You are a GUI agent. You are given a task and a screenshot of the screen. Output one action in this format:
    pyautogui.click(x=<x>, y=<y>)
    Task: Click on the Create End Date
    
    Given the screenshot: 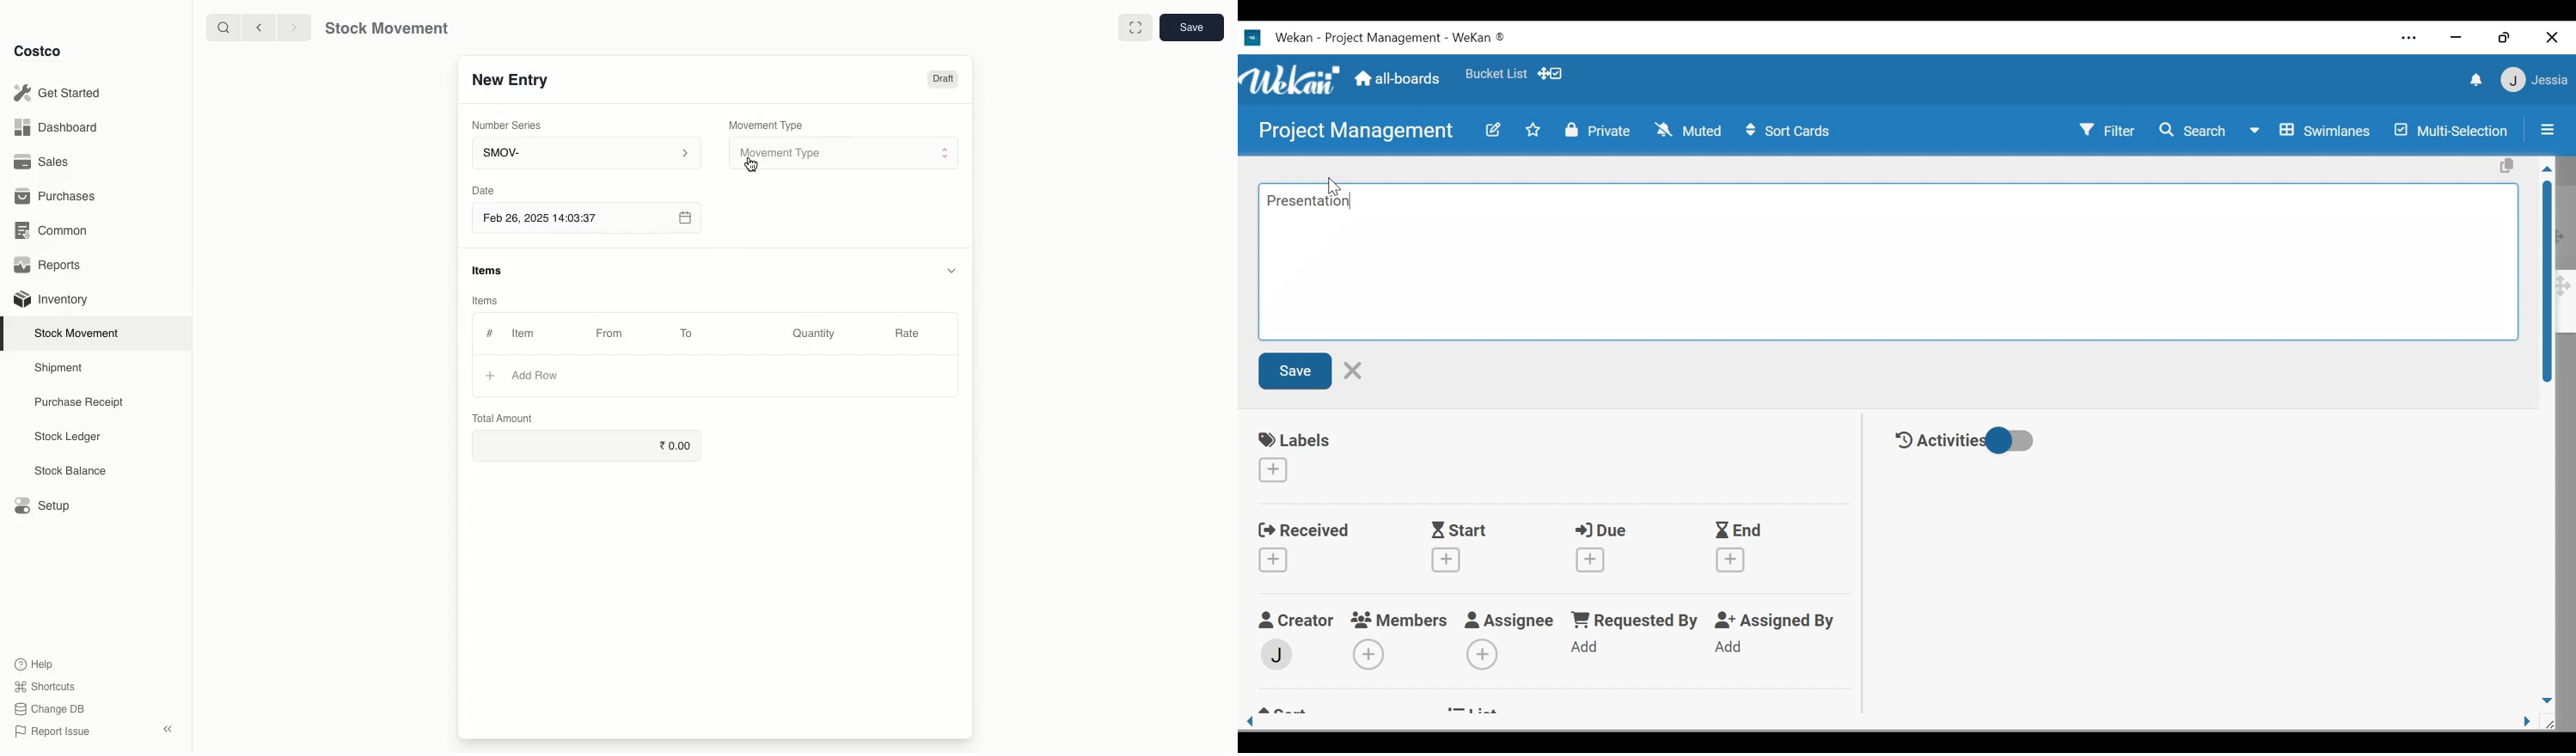 What is the action you would take?
    pyautogui.click(x=1731, y=560)
    